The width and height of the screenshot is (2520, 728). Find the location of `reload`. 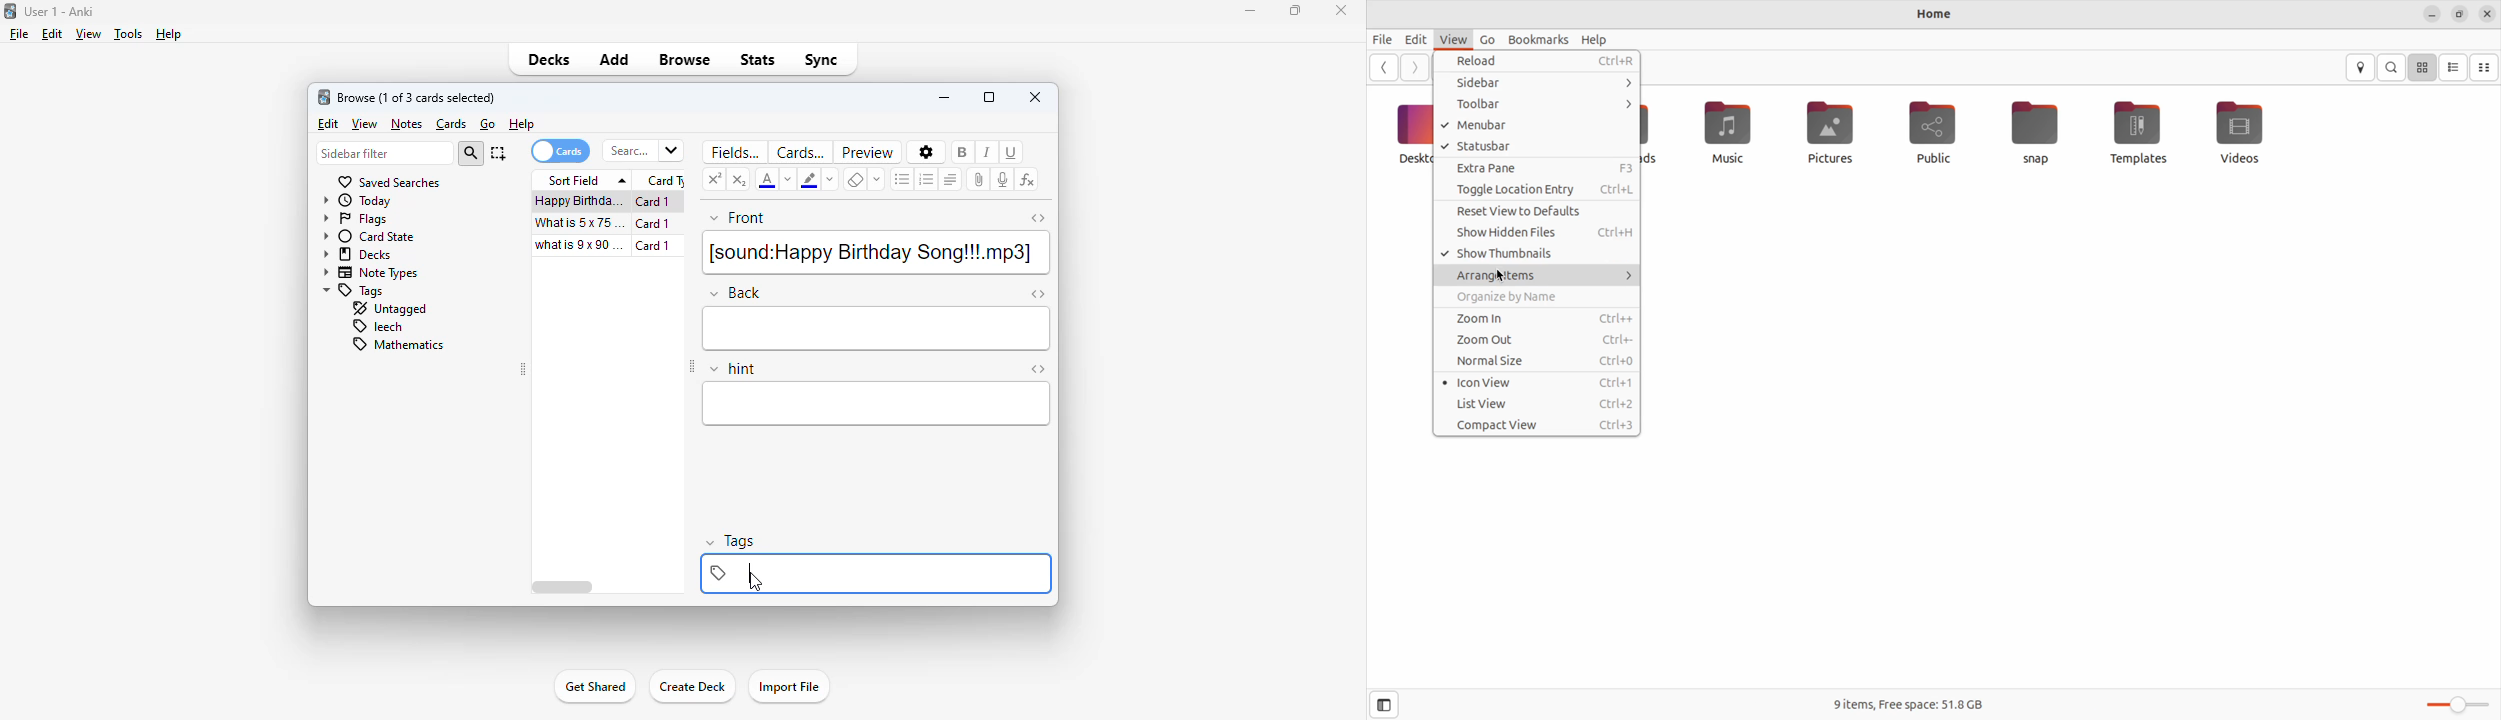

reload is located at coordinates (1539, 62).